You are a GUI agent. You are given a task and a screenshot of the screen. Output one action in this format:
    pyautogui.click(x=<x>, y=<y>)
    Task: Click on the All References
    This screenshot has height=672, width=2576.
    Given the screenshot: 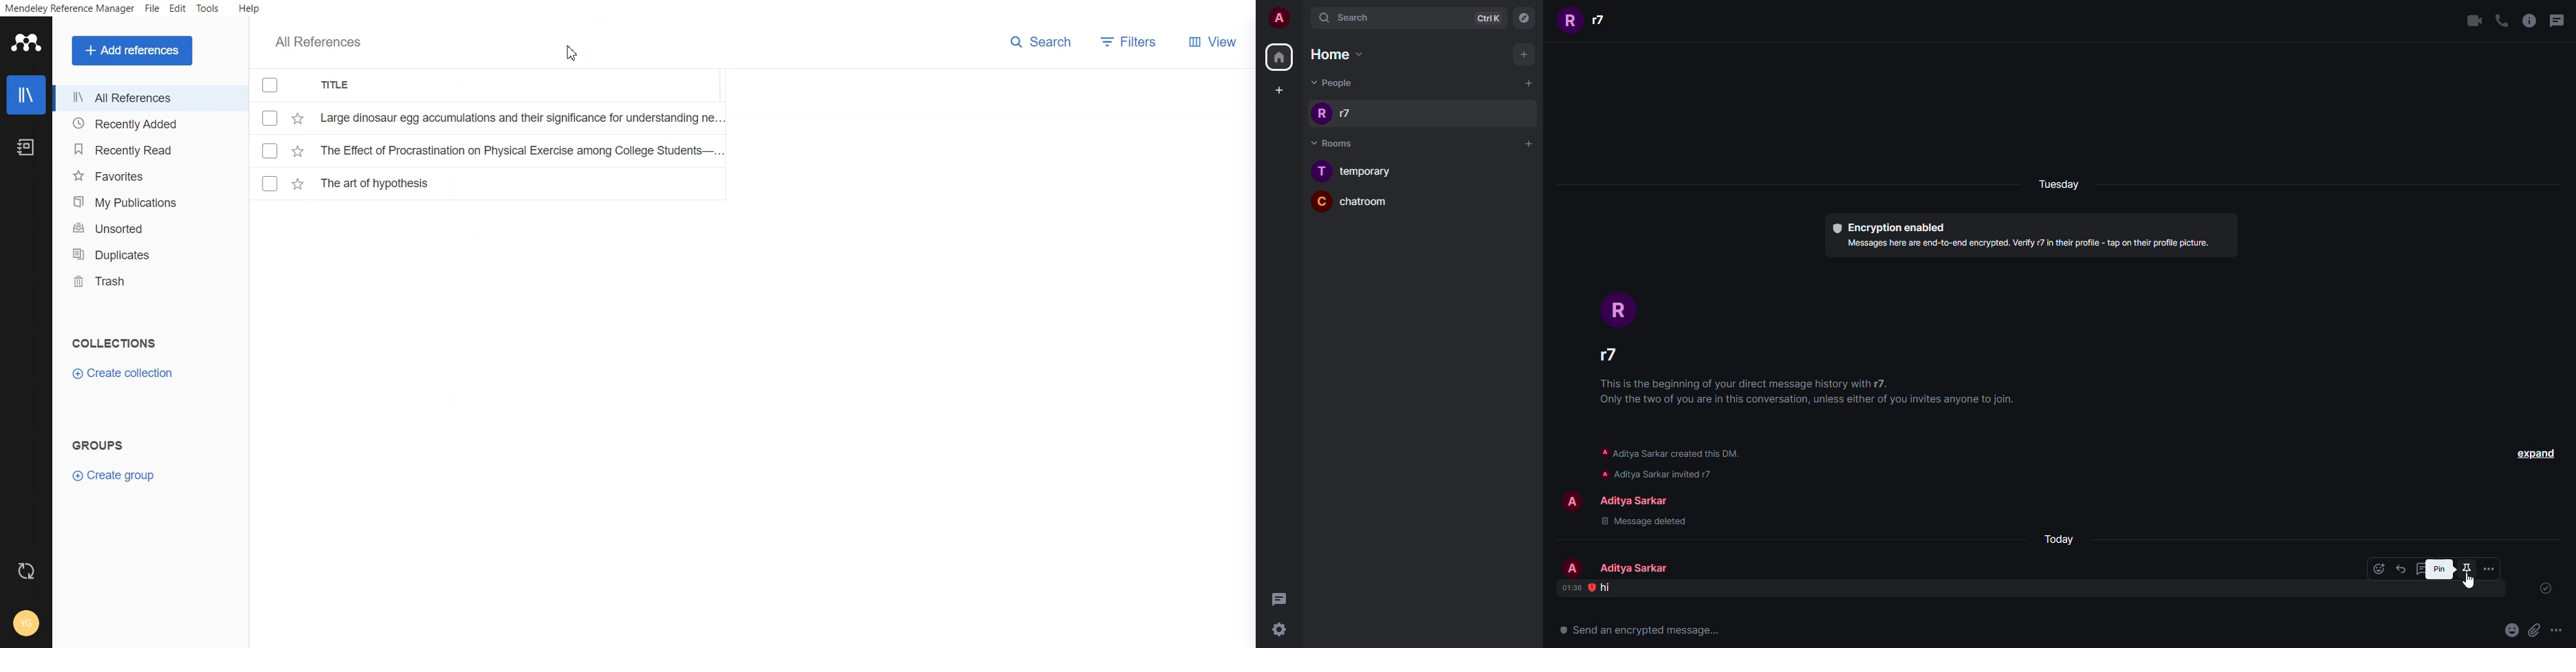 What is the action you would take?
    pyautogui.click(x=317, y=42)
    